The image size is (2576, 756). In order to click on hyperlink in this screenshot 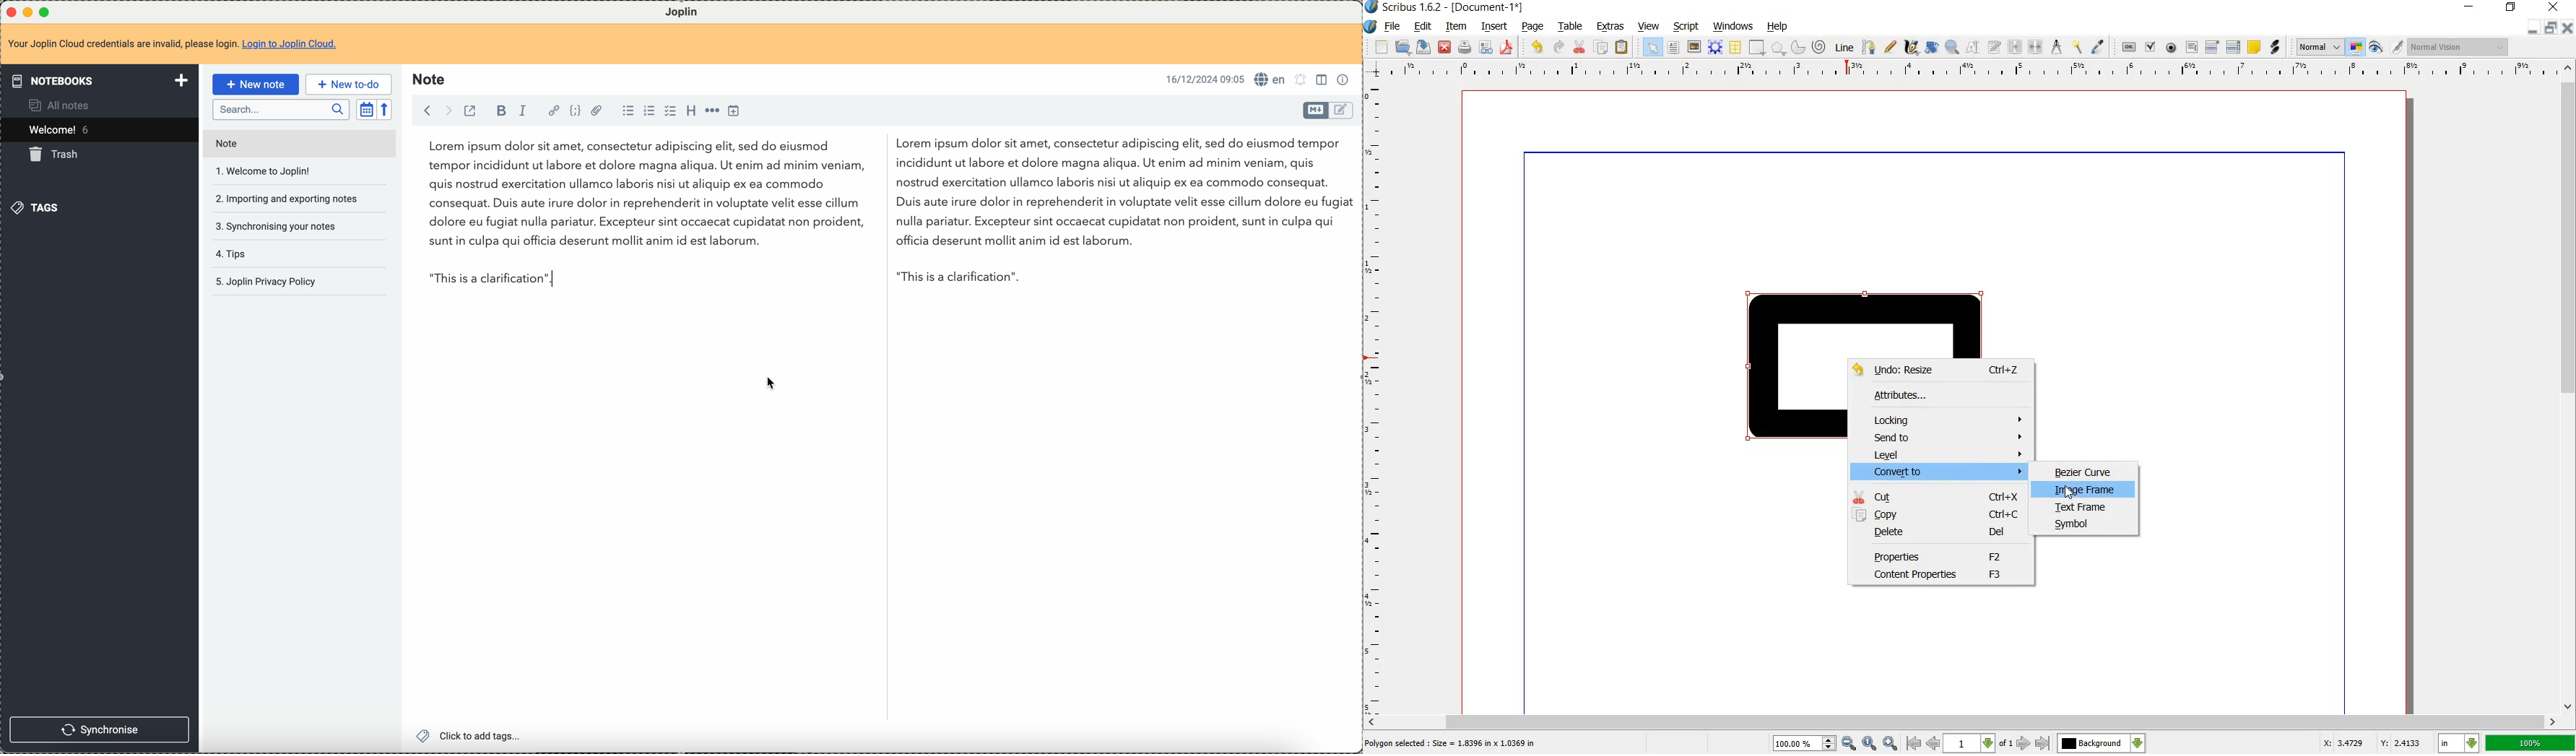, I will do `click(553, 110)`.